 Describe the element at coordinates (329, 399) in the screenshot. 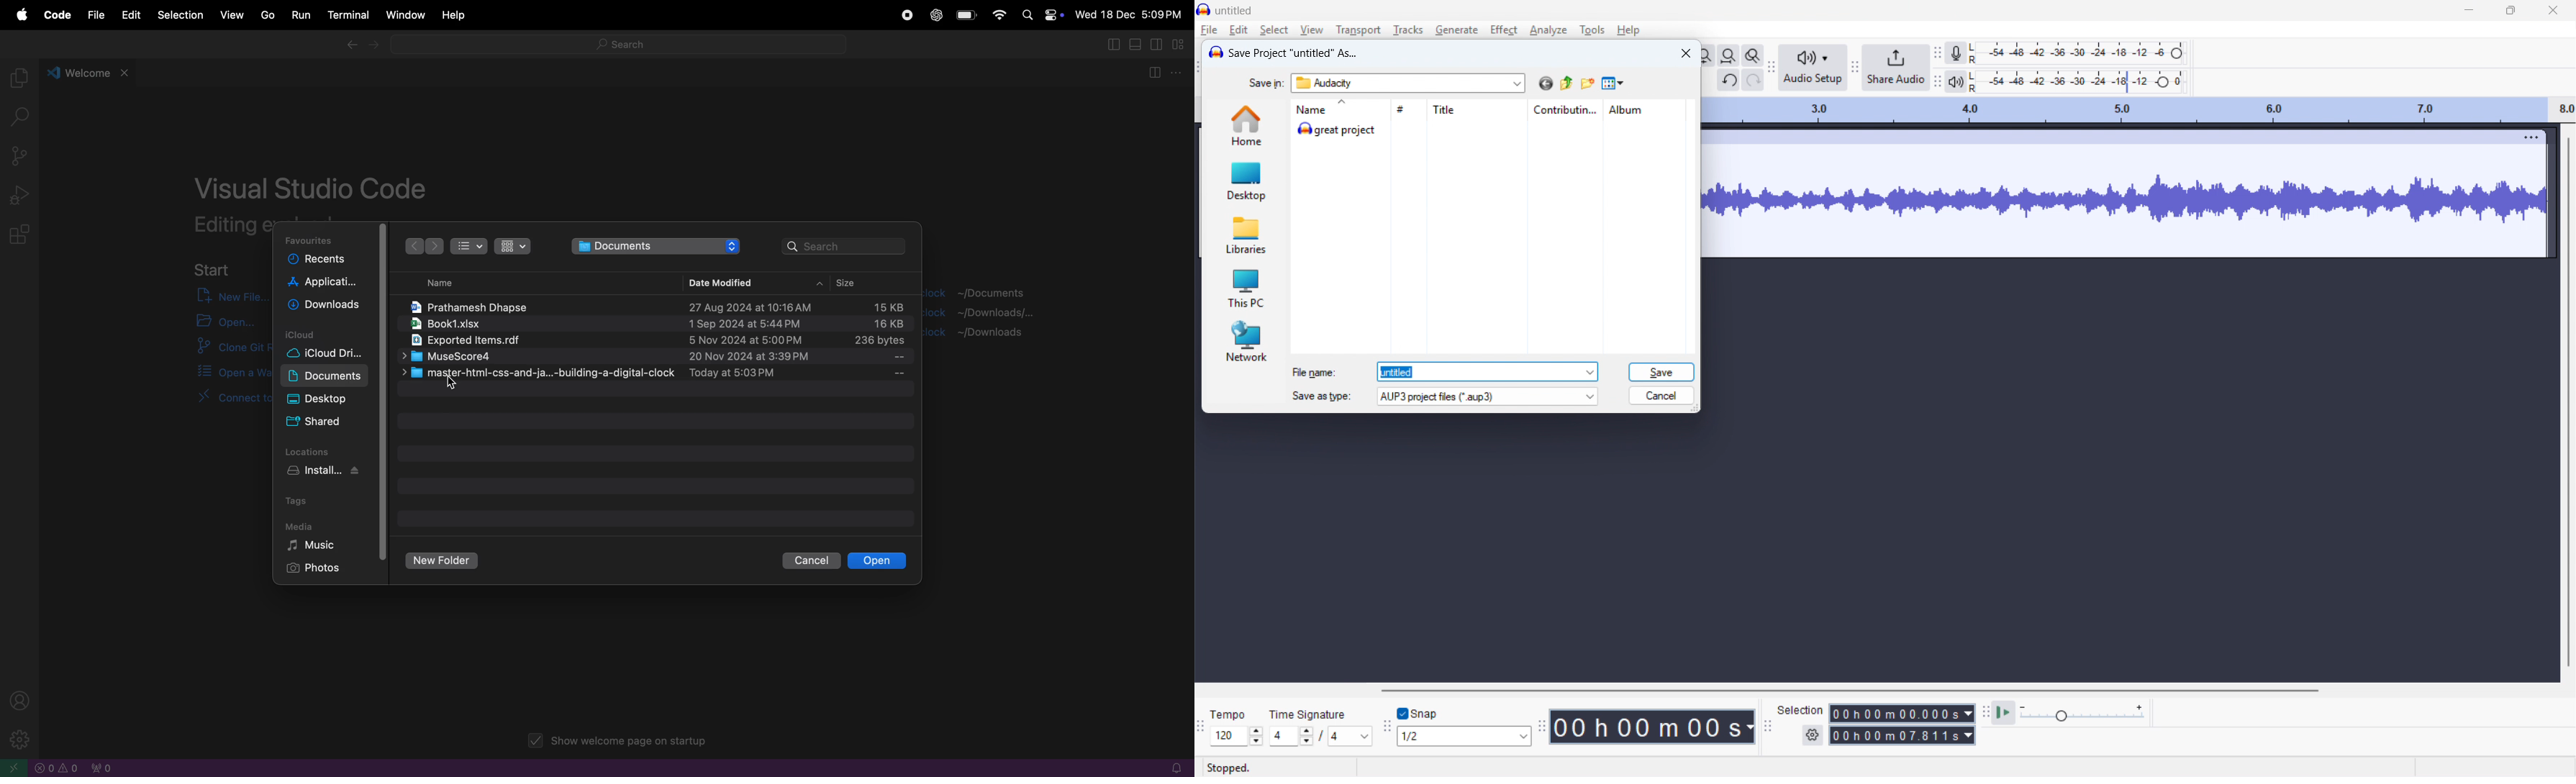

I see `destsktop` at that location.